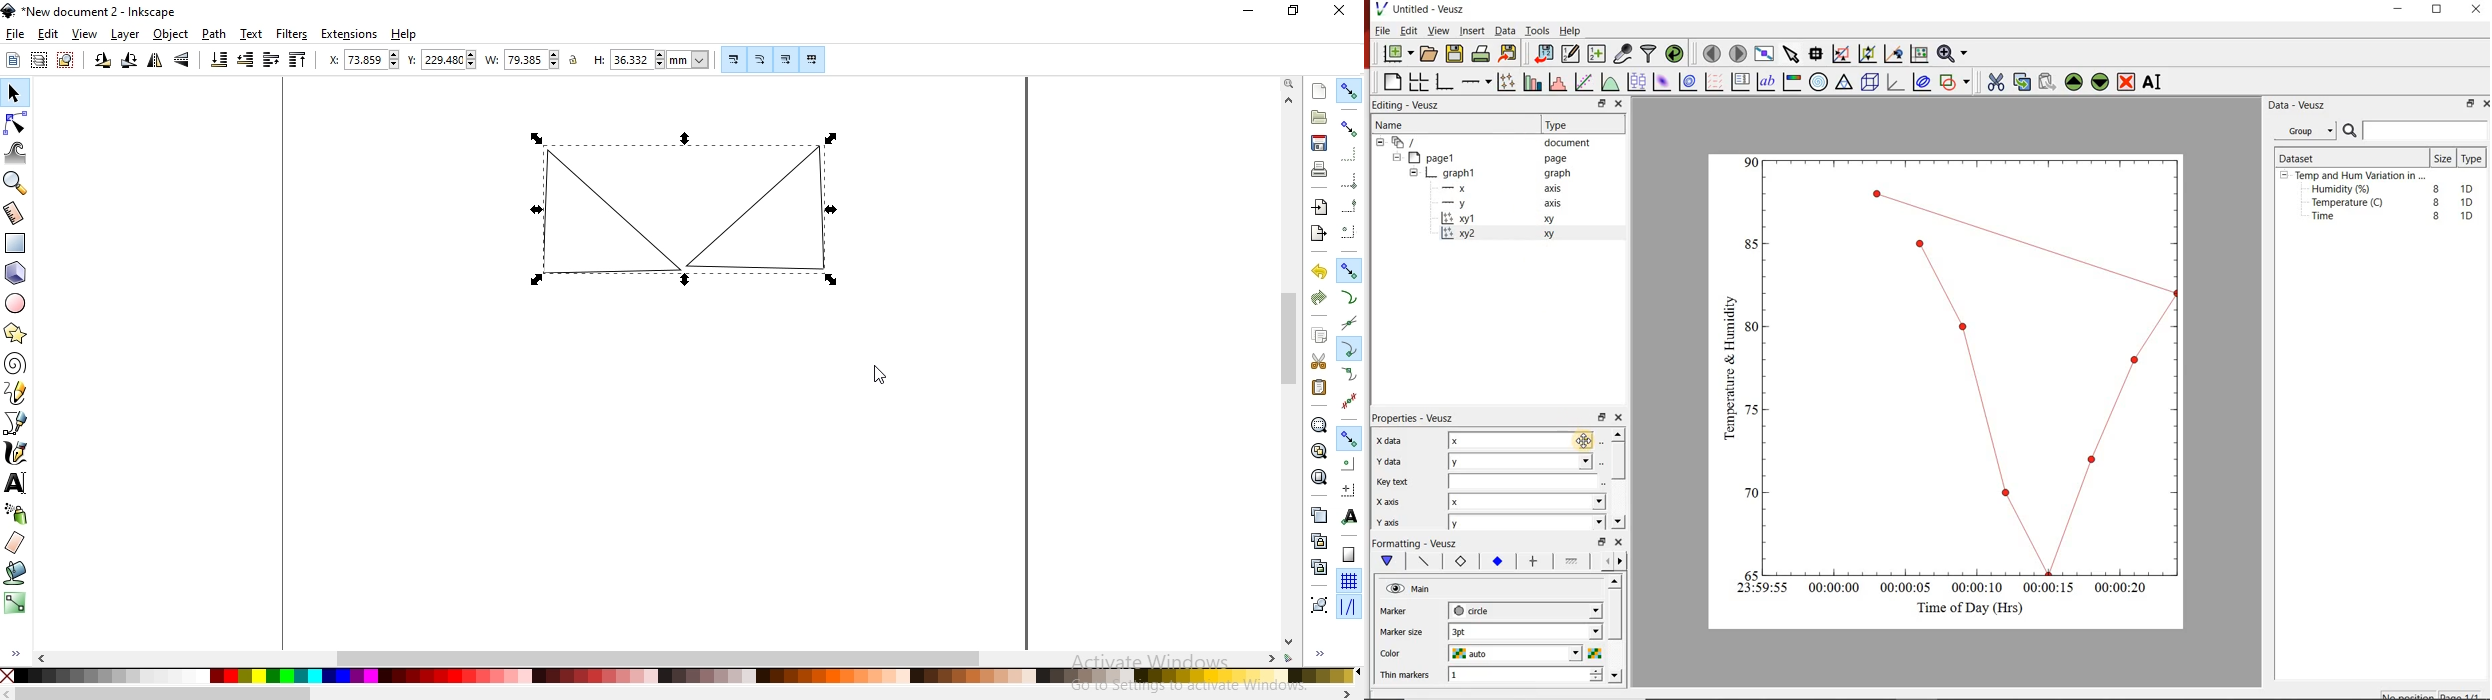 The height and width of the screenshot is (700, 2492). What do you see at coordinates (1420, 416) in the screenshot?
I see `Properties - Veusz` at bounding box center [1420, 416].